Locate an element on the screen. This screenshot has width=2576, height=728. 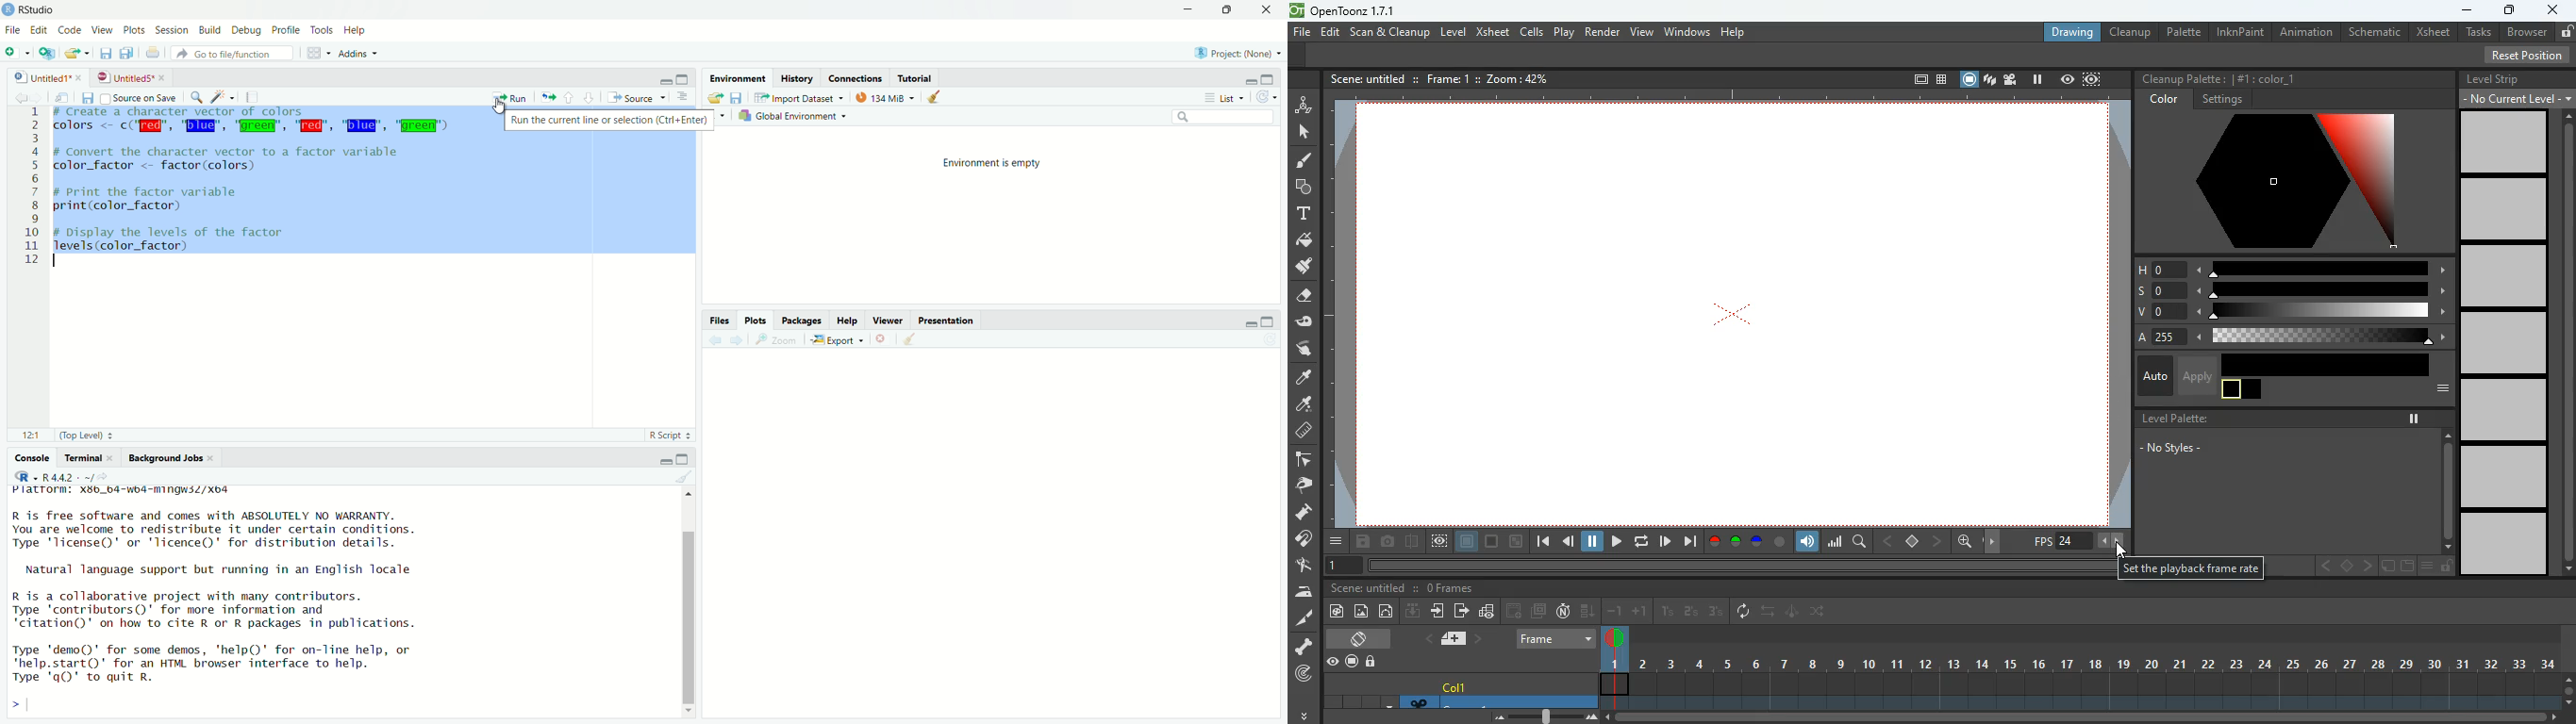
scroll bar is located at coordinates (2441, 490).